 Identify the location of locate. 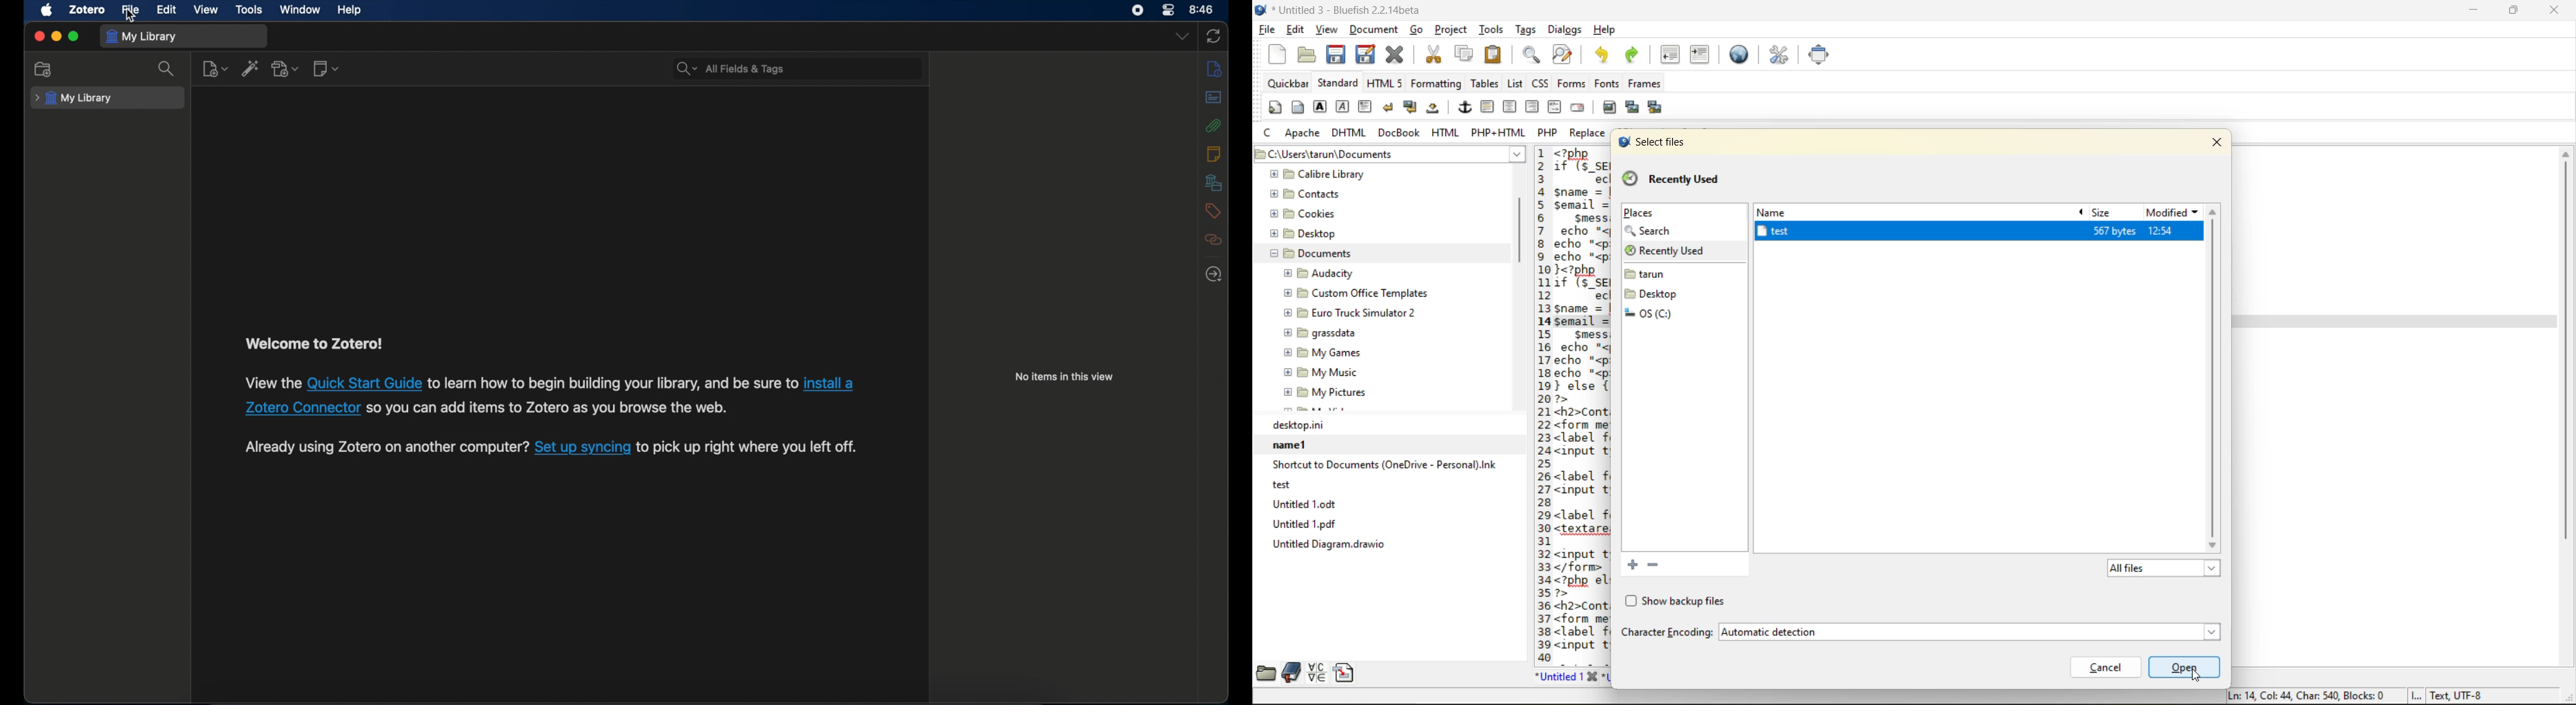
(1214, 274).